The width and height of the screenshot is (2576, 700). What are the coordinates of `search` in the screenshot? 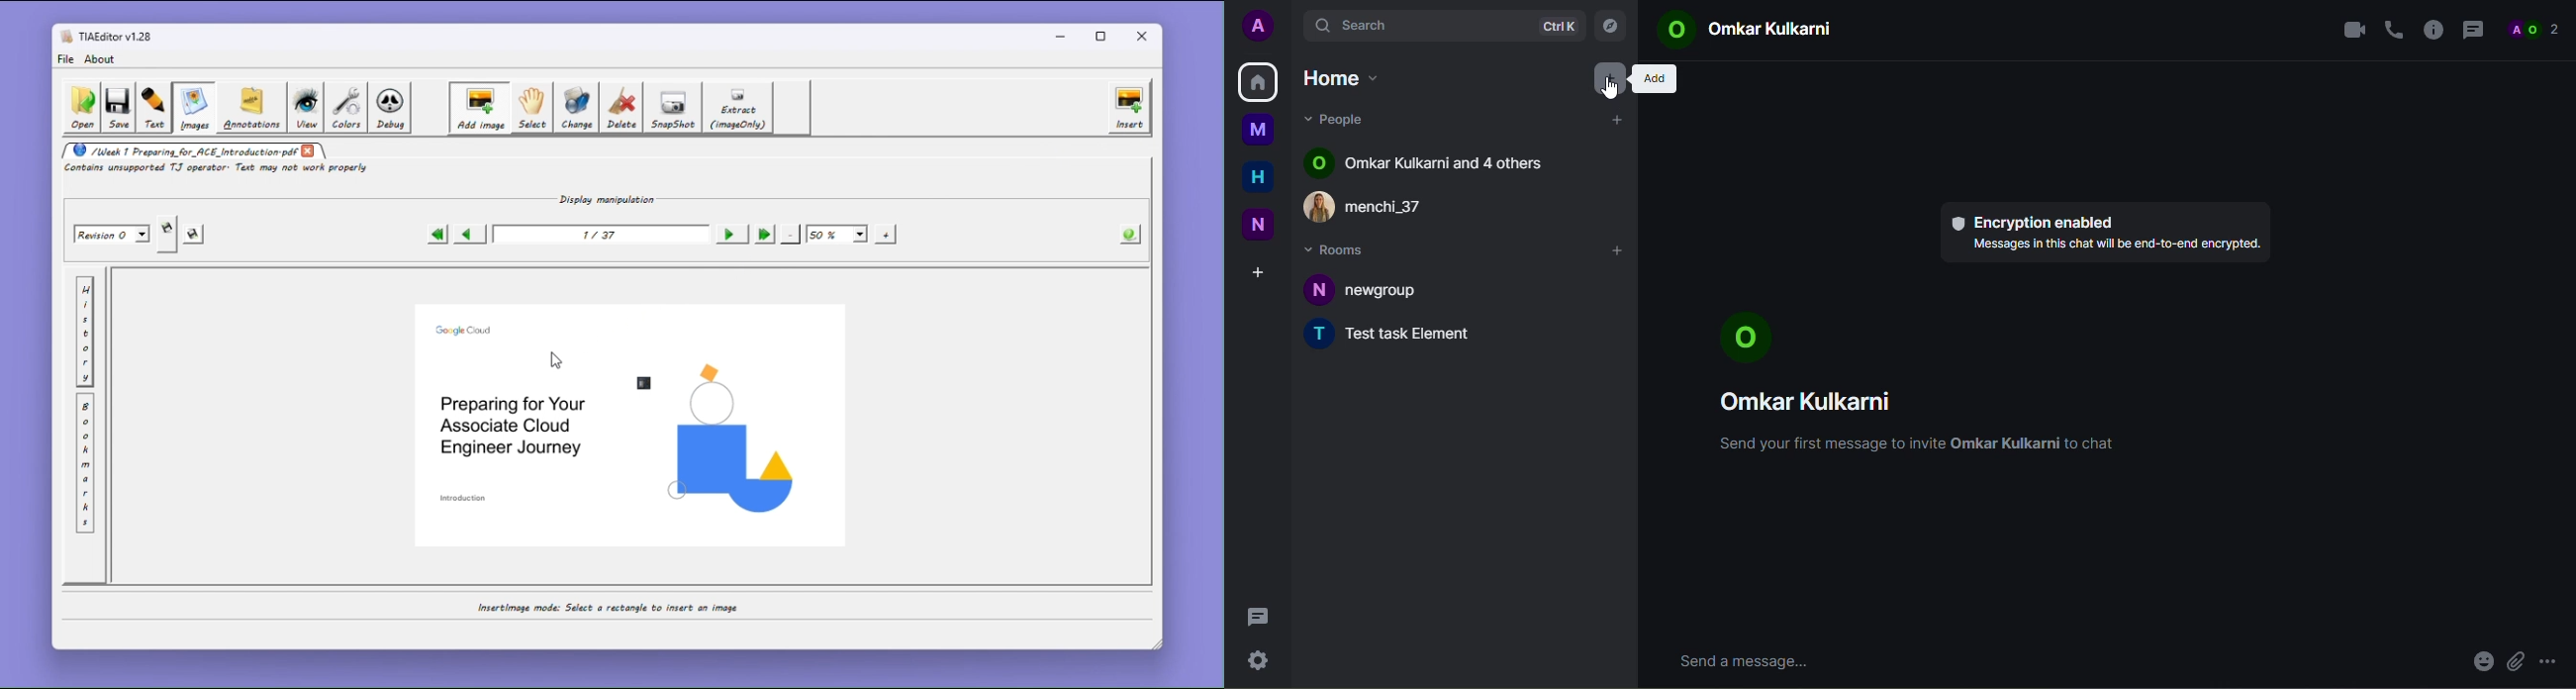 It's located at (1369, 24).